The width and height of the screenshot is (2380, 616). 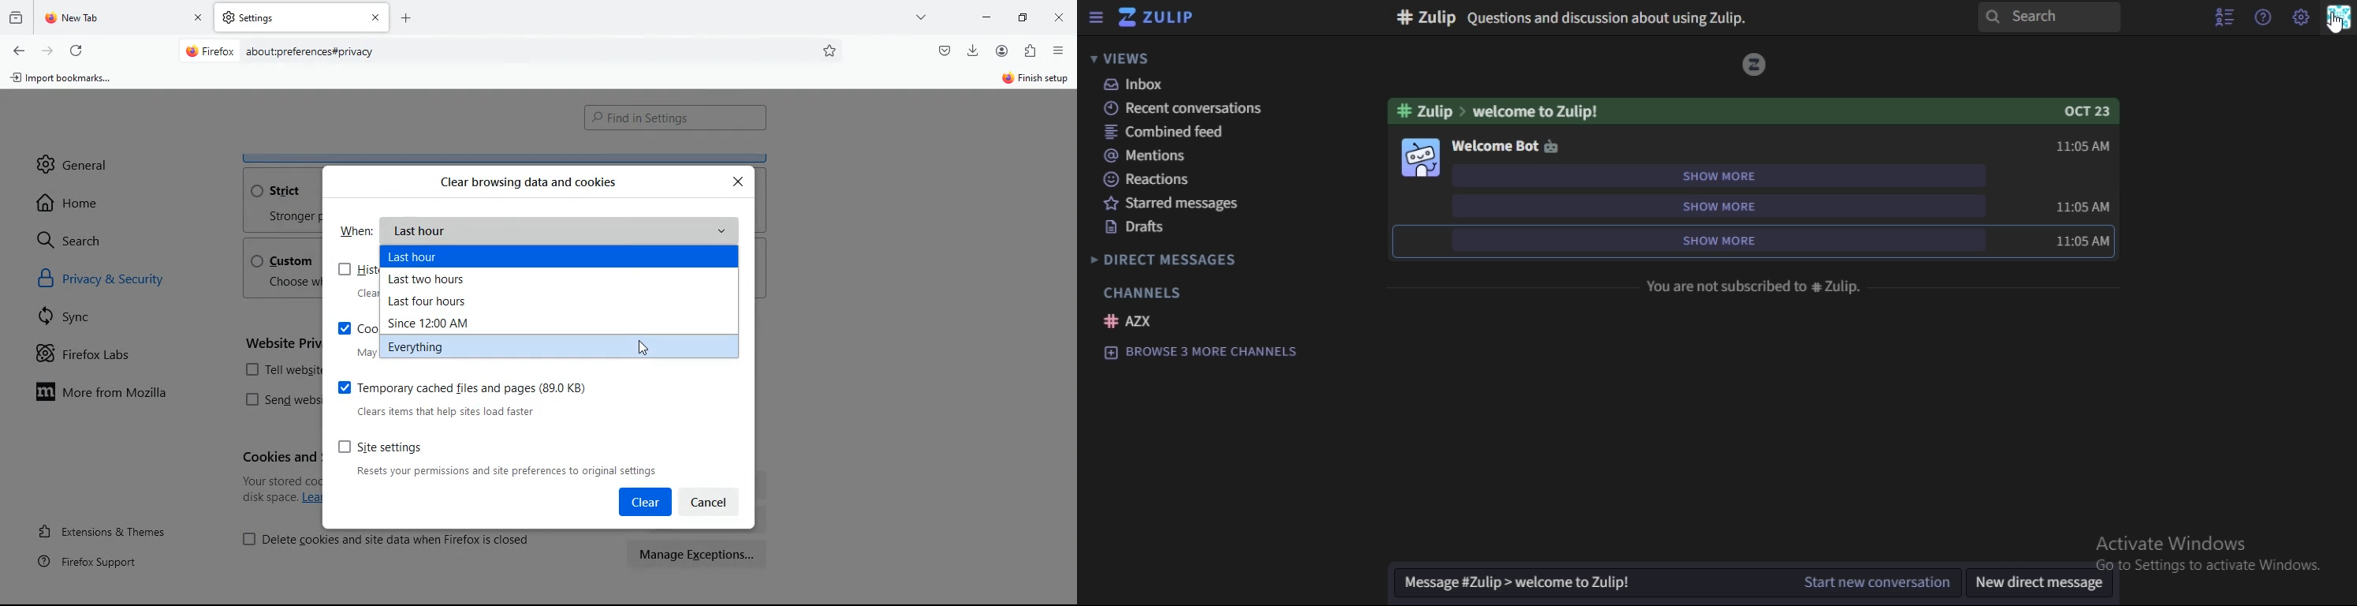 I want to click on show more, so click(x=1730, y=175).